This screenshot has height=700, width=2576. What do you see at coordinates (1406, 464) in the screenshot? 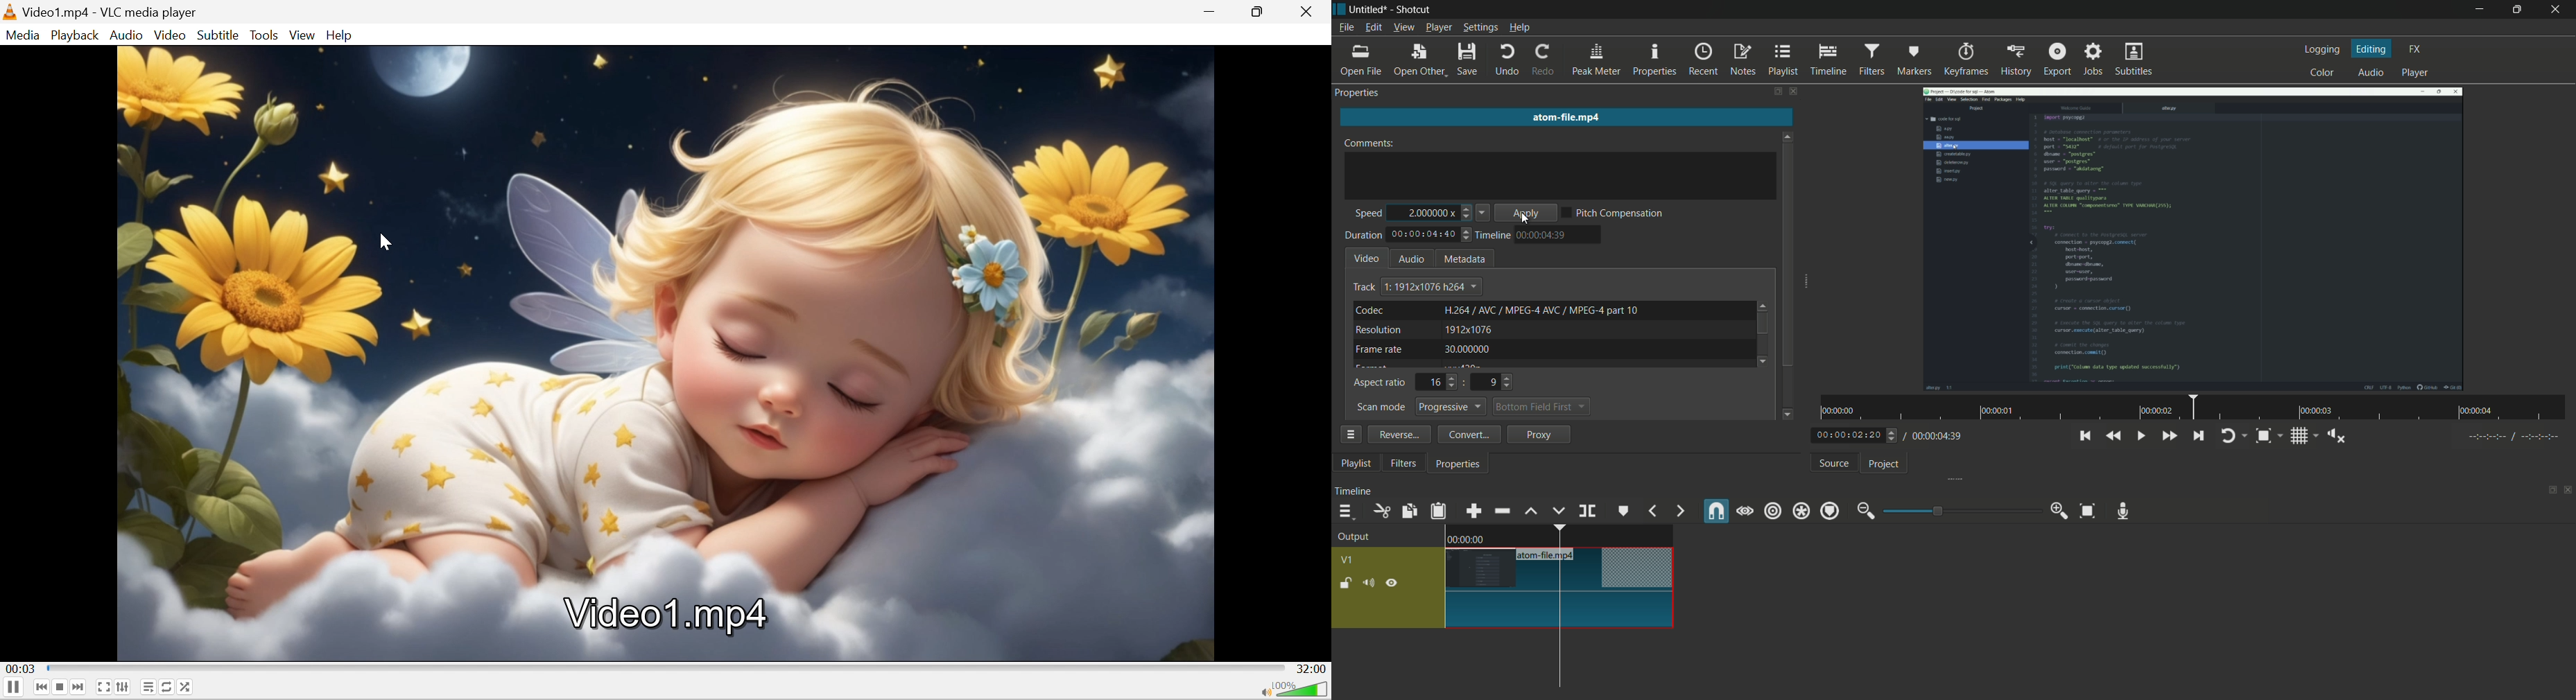
I see `filters` at bounding box center [1406, 464].